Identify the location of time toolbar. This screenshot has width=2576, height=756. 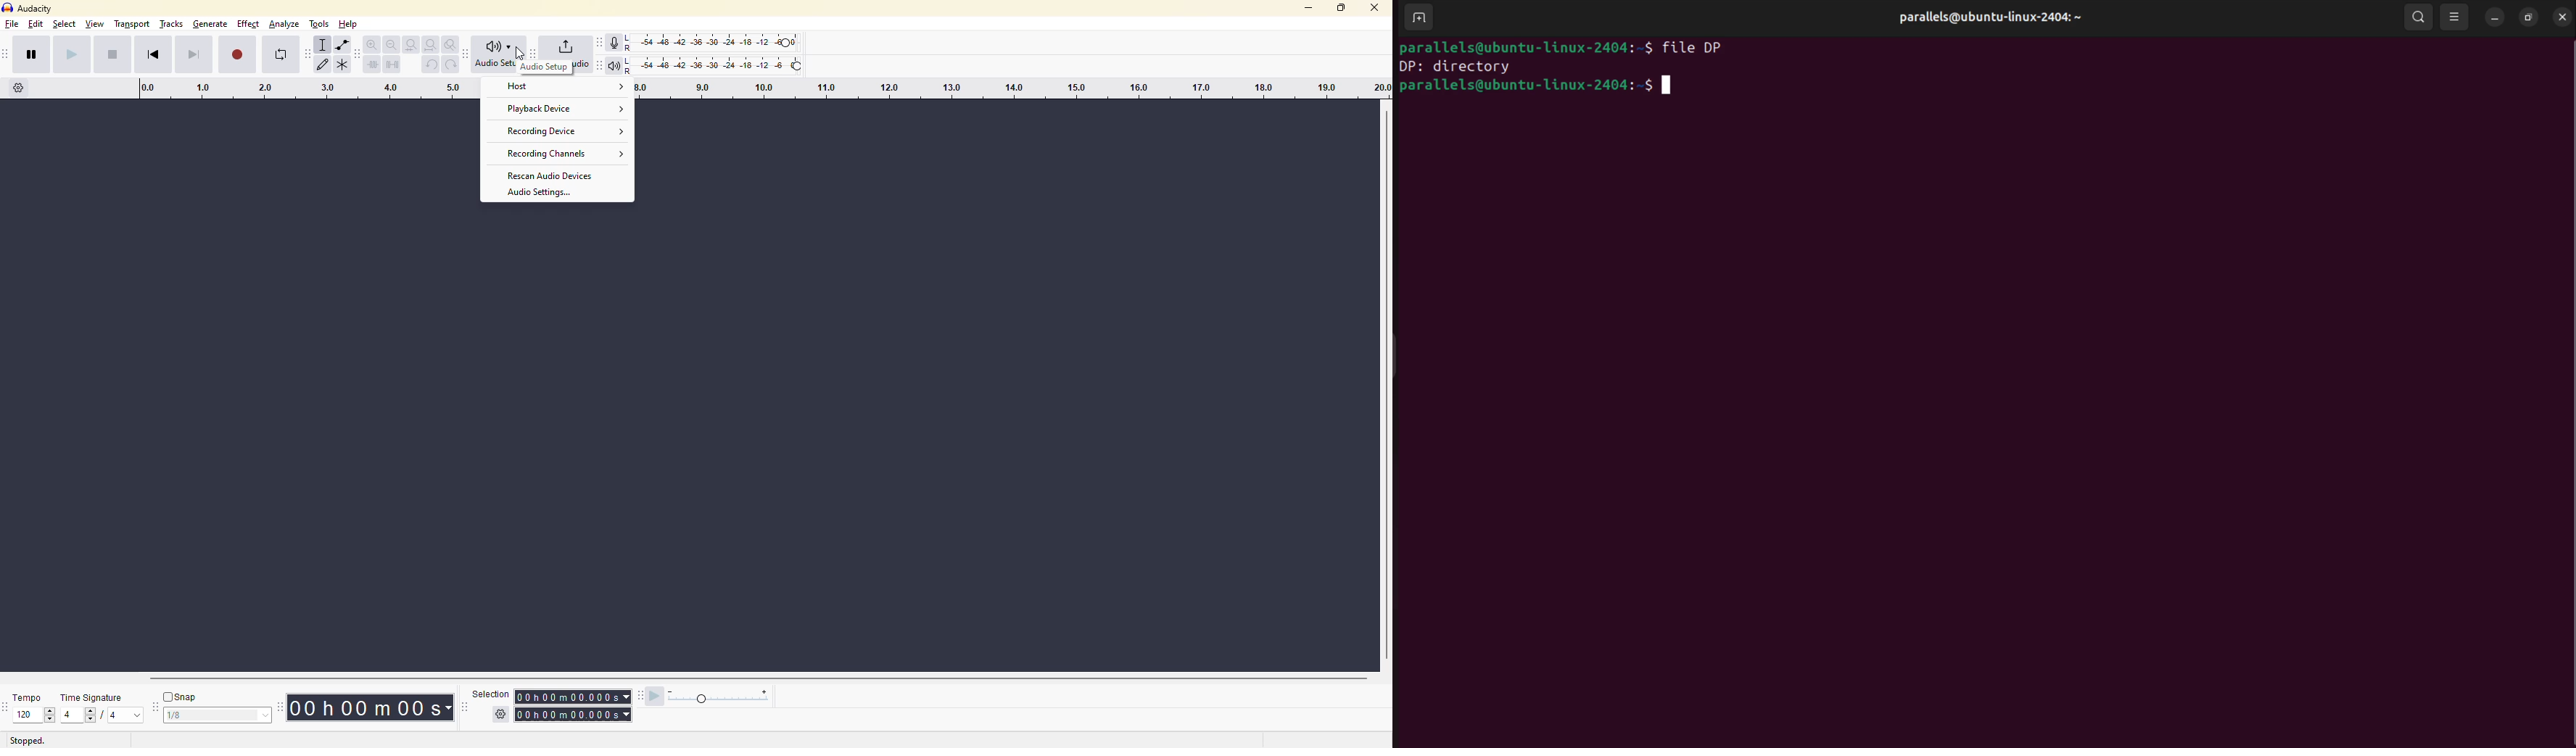
(281, 709).